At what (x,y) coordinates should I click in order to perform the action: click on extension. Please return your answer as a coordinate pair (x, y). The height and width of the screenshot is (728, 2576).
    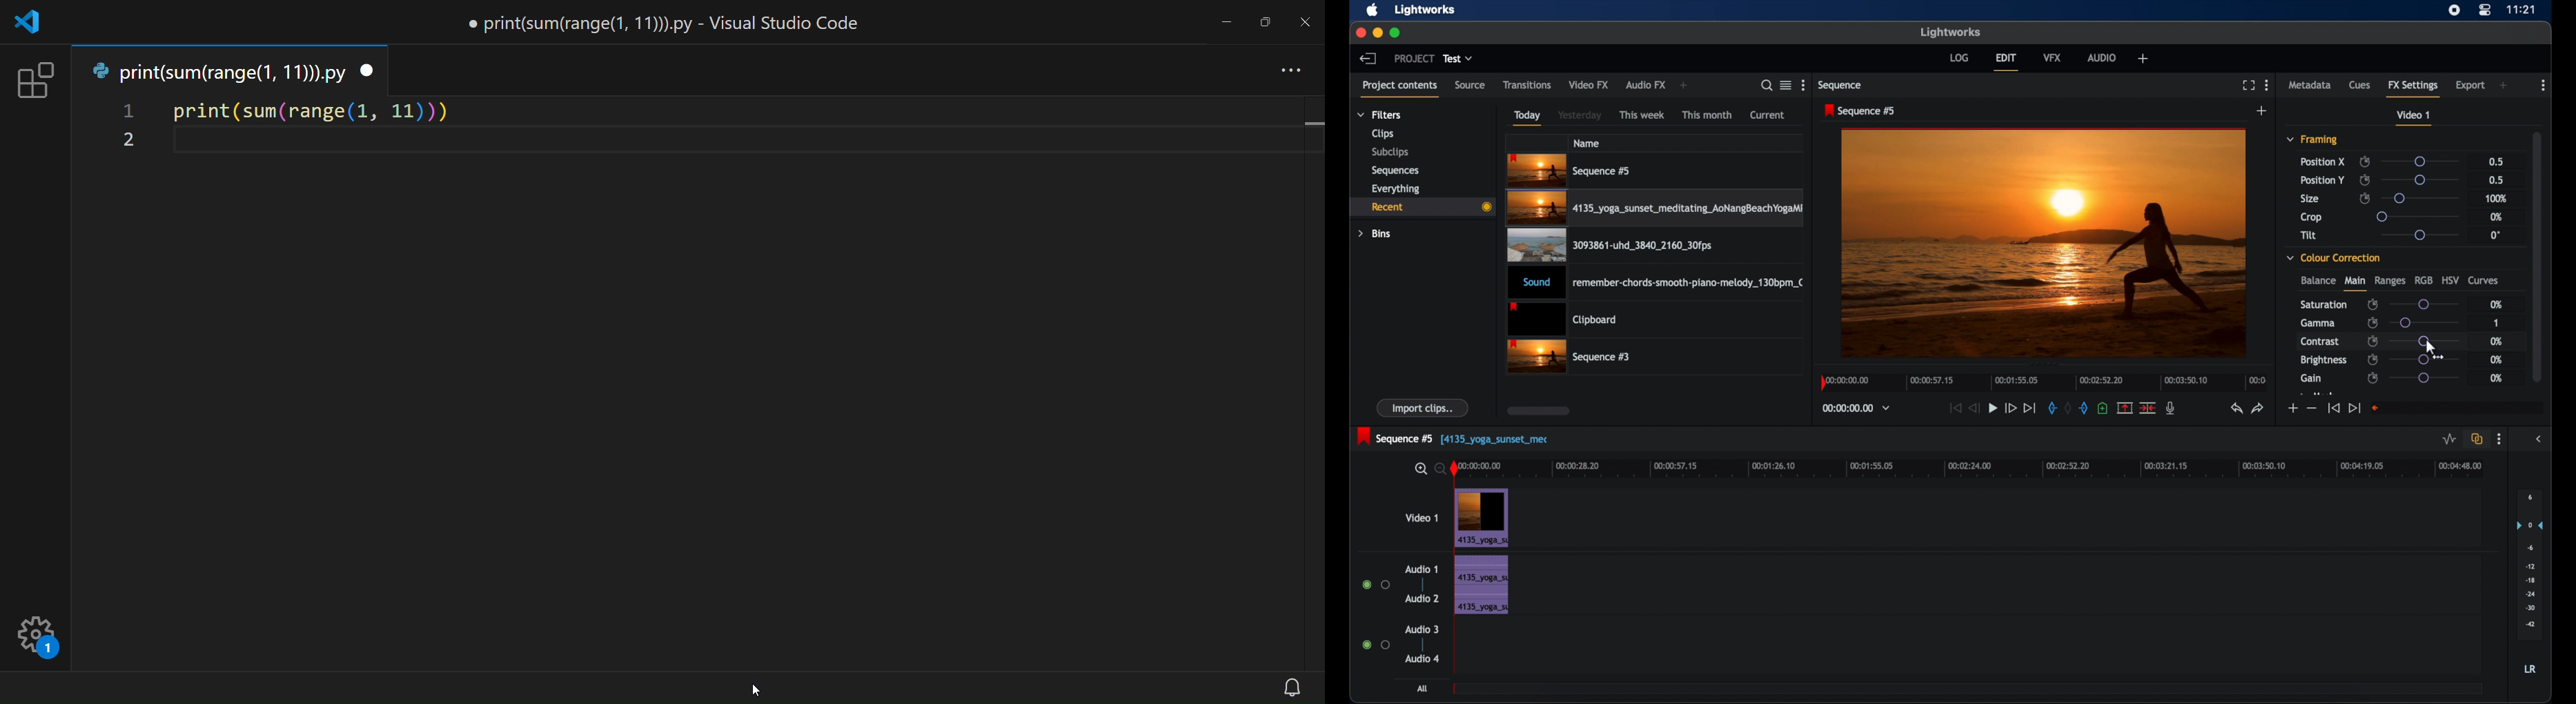
    Looking at the image, I should click on (33, 79).